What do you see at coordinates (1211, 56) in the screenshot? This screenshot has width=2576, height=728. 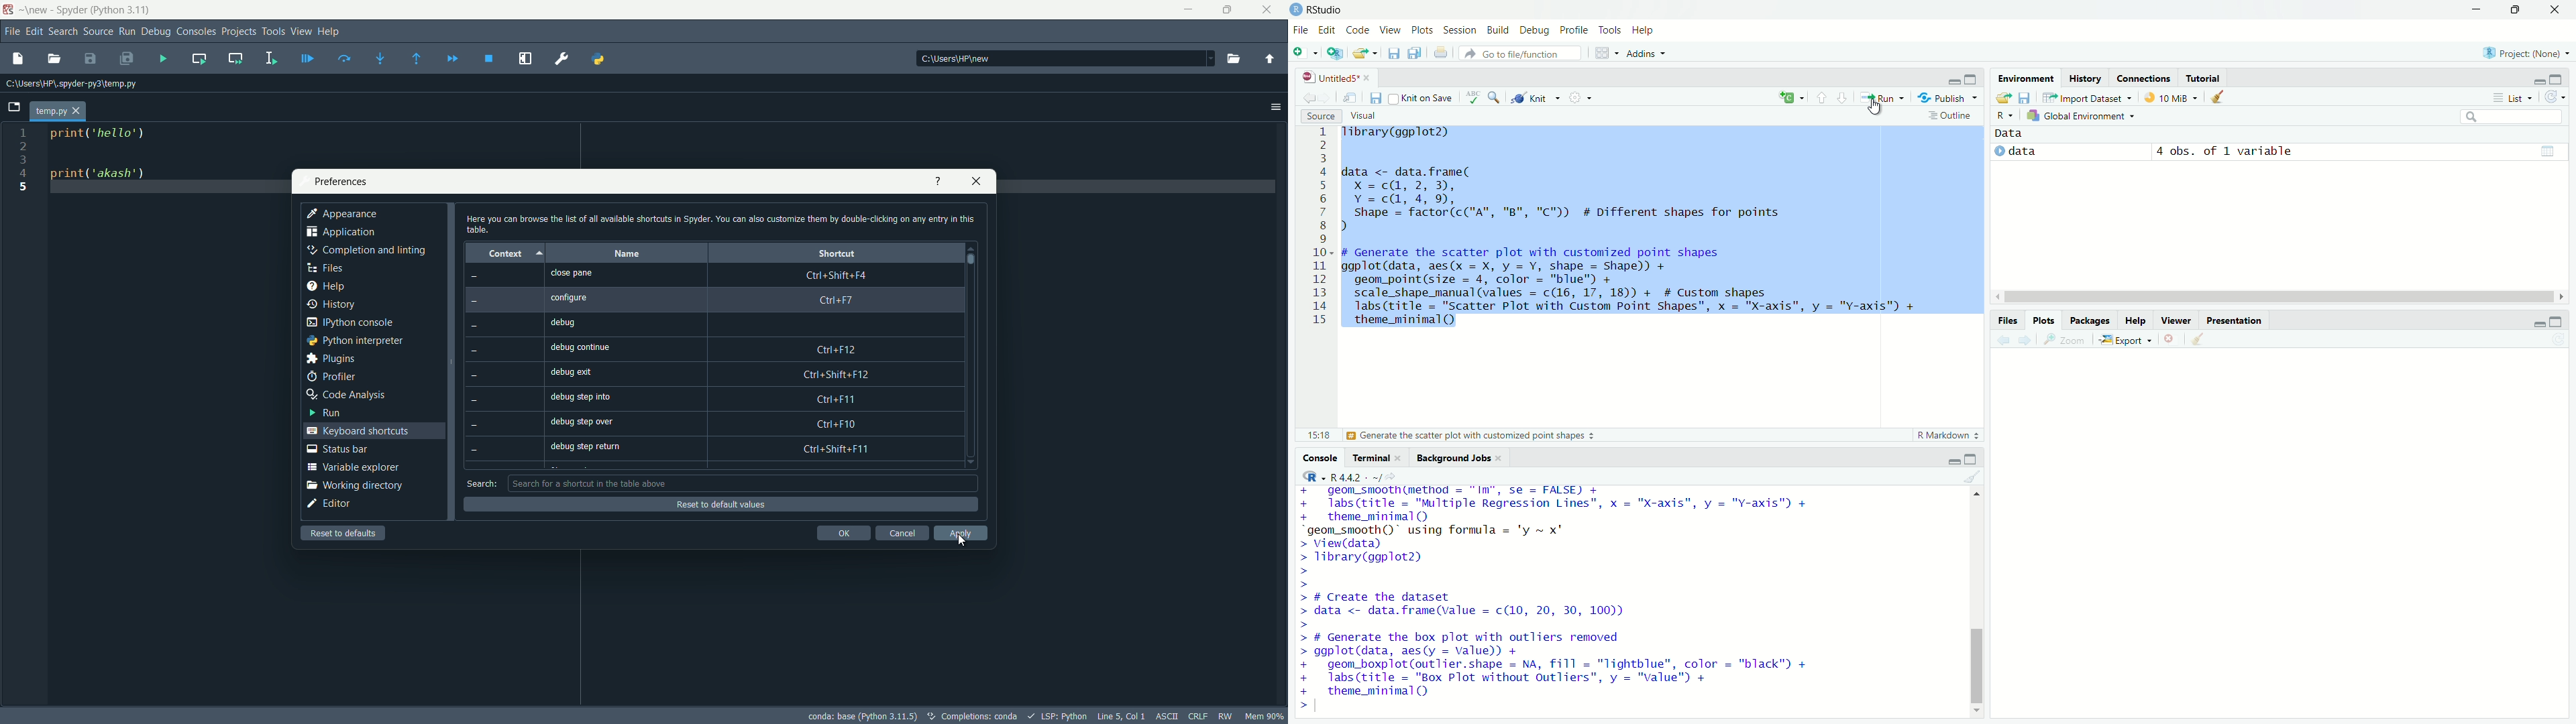 I see `Menu list Icon` at bounding box center [1211, 56].